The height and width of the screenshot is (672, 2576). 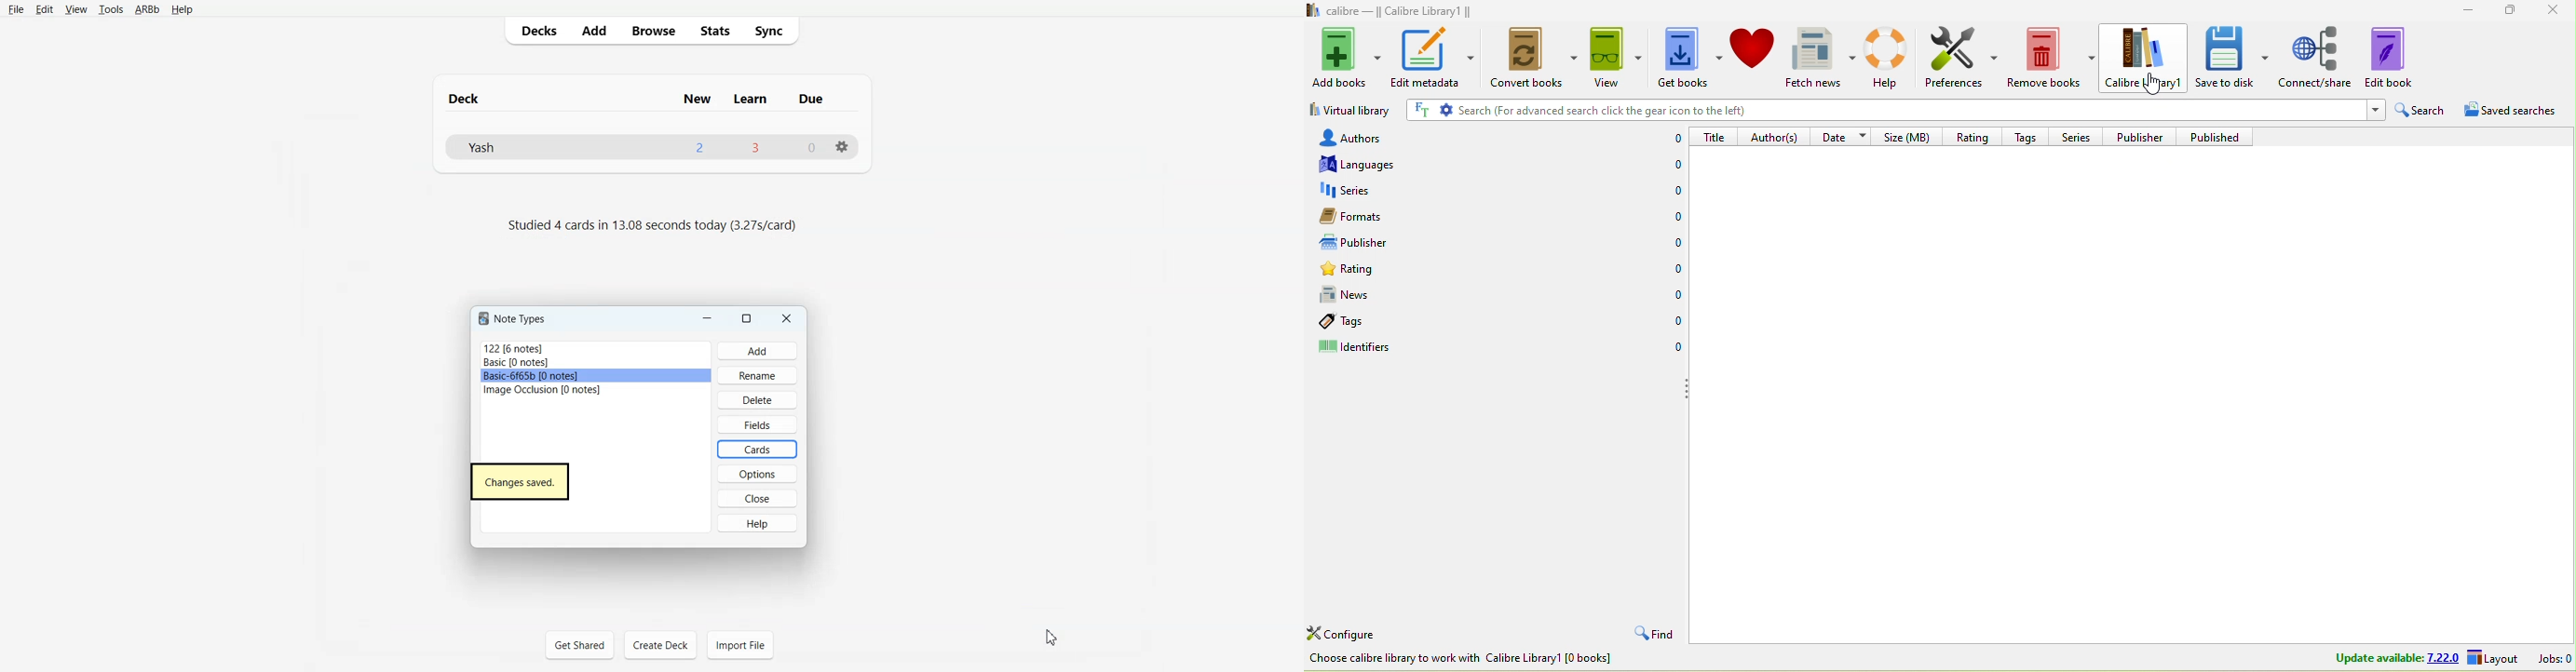 What do you see at coordinates (1667, 167) in the screenshot?
I see `0` at bounding box center [1667, 167].